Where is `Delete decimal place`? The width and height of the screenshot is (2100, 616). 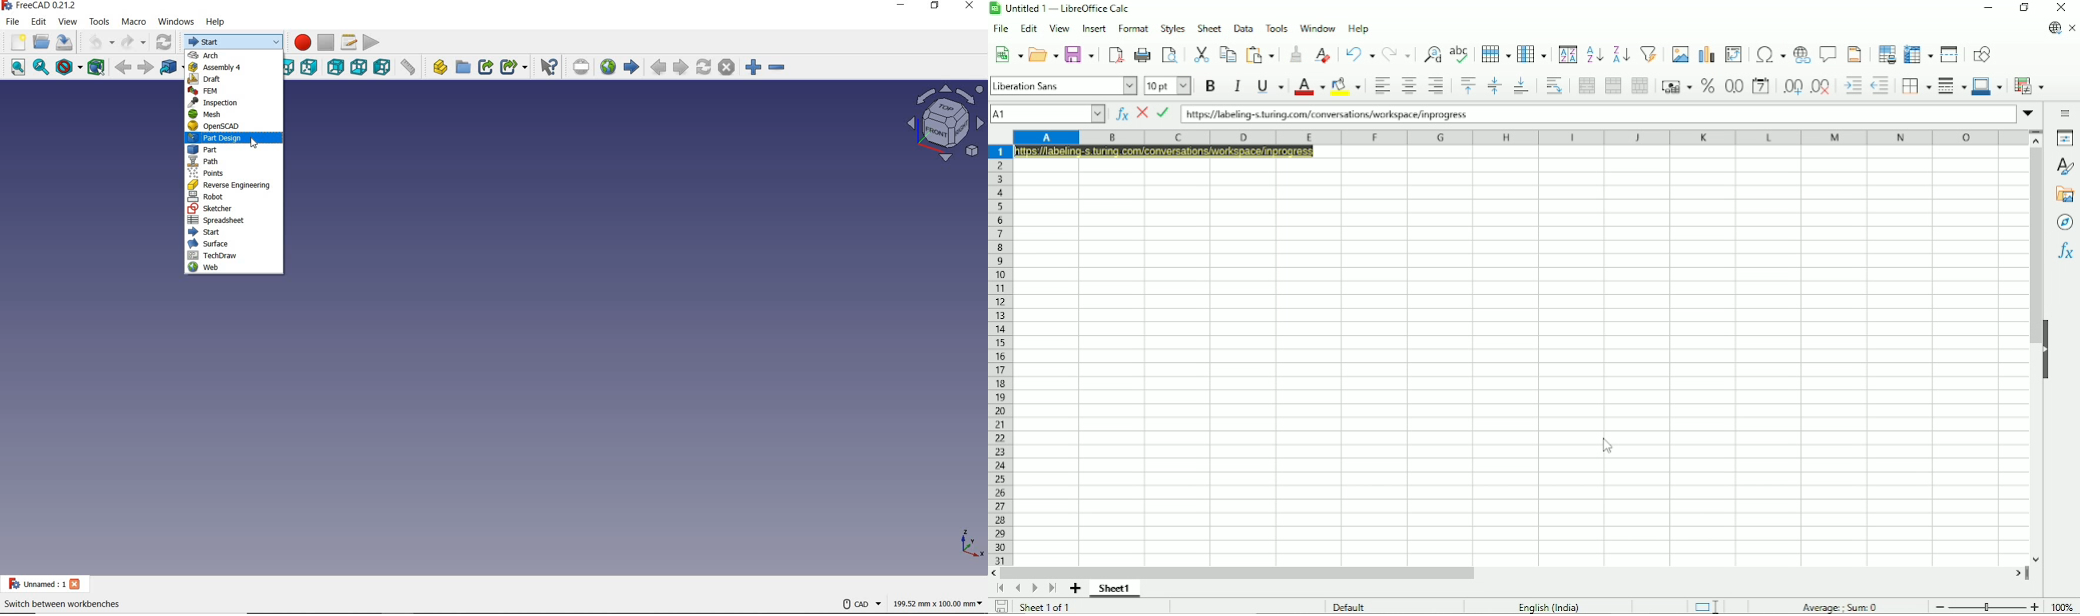 Delete decimal place is located at coordinates (1821, 88).